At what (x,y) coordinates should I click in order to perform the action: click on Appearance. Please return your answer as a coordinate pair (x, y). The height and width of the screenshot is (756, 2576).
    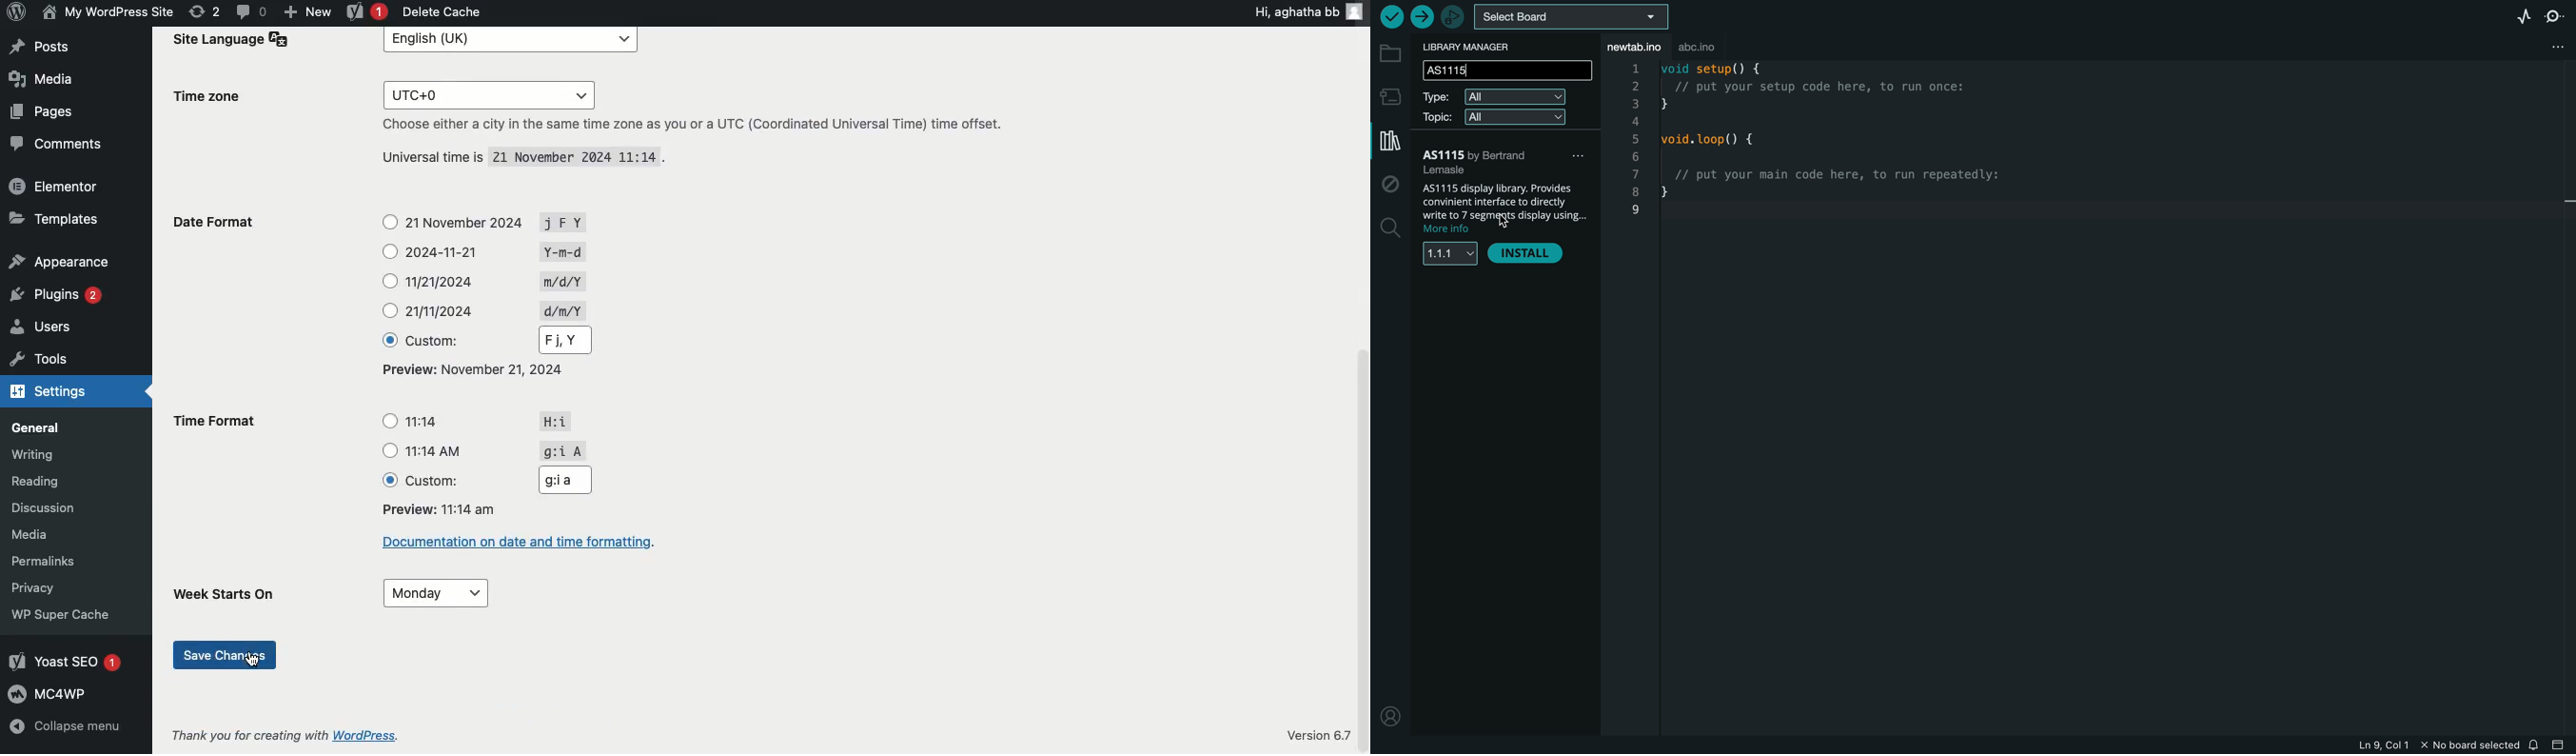
    Looking at the image, I should click on (57, 264).